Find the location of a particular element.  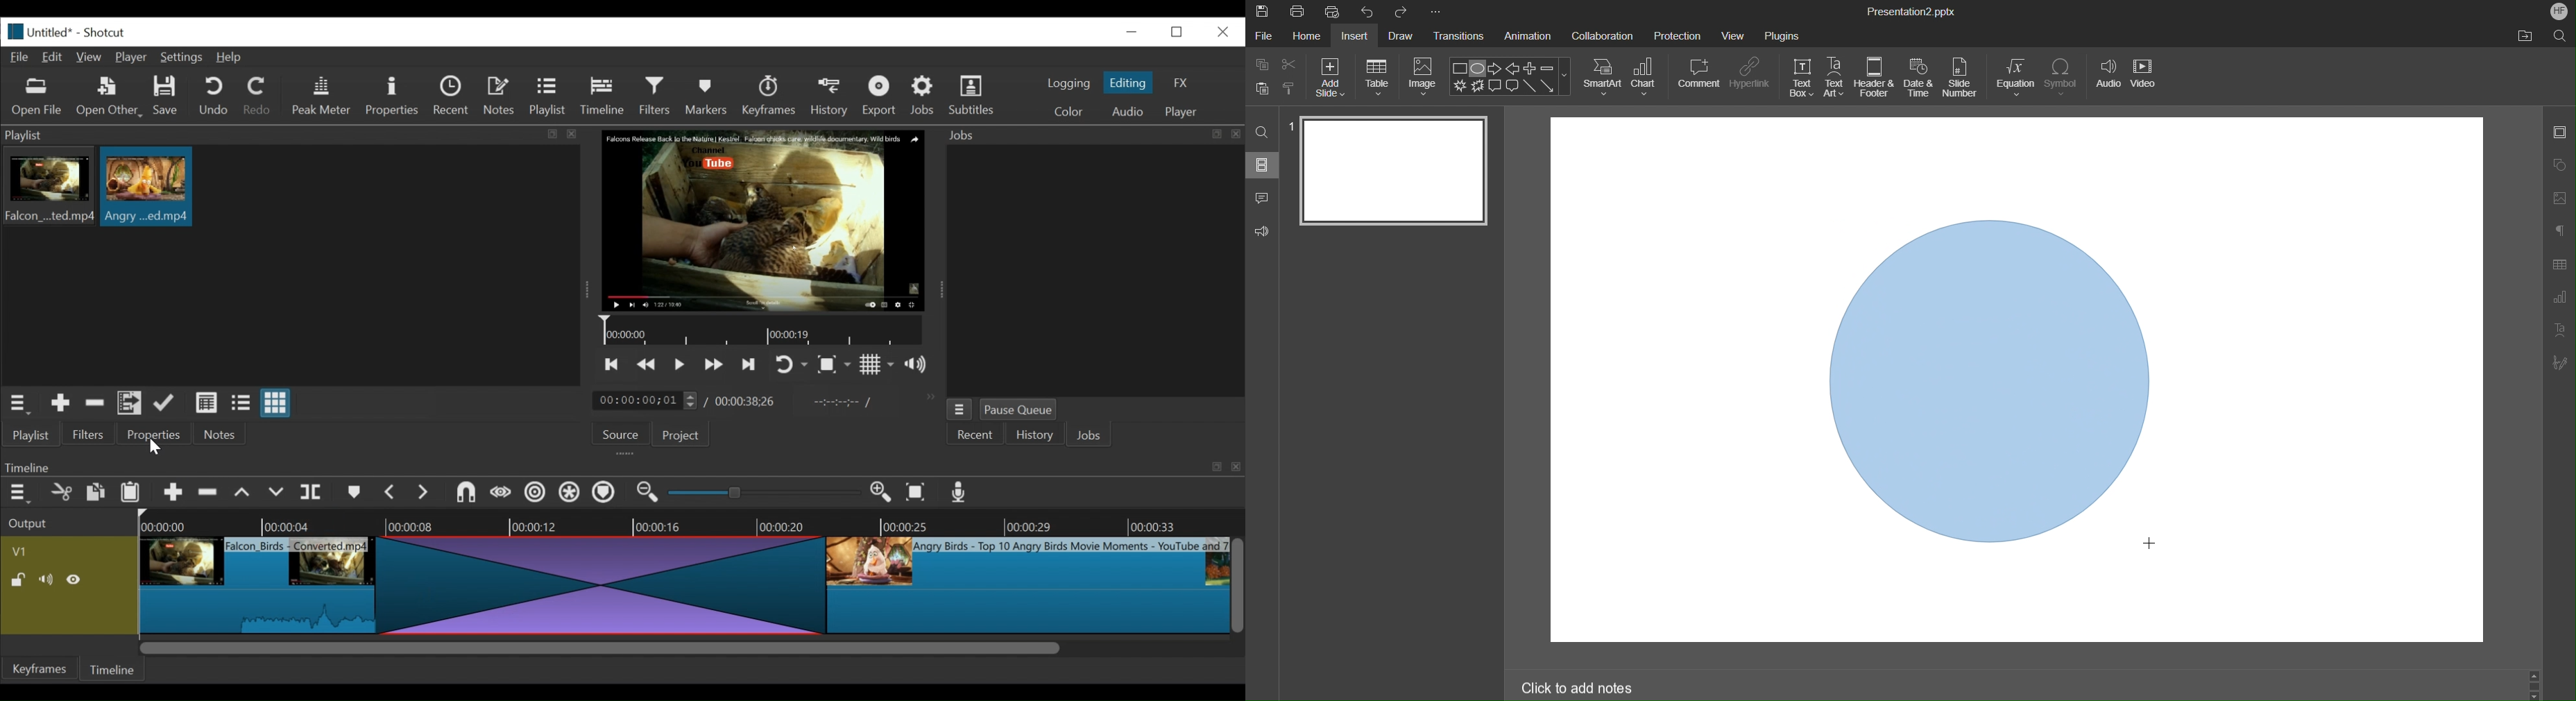

Remove cut is located at coordinates (95, 405).